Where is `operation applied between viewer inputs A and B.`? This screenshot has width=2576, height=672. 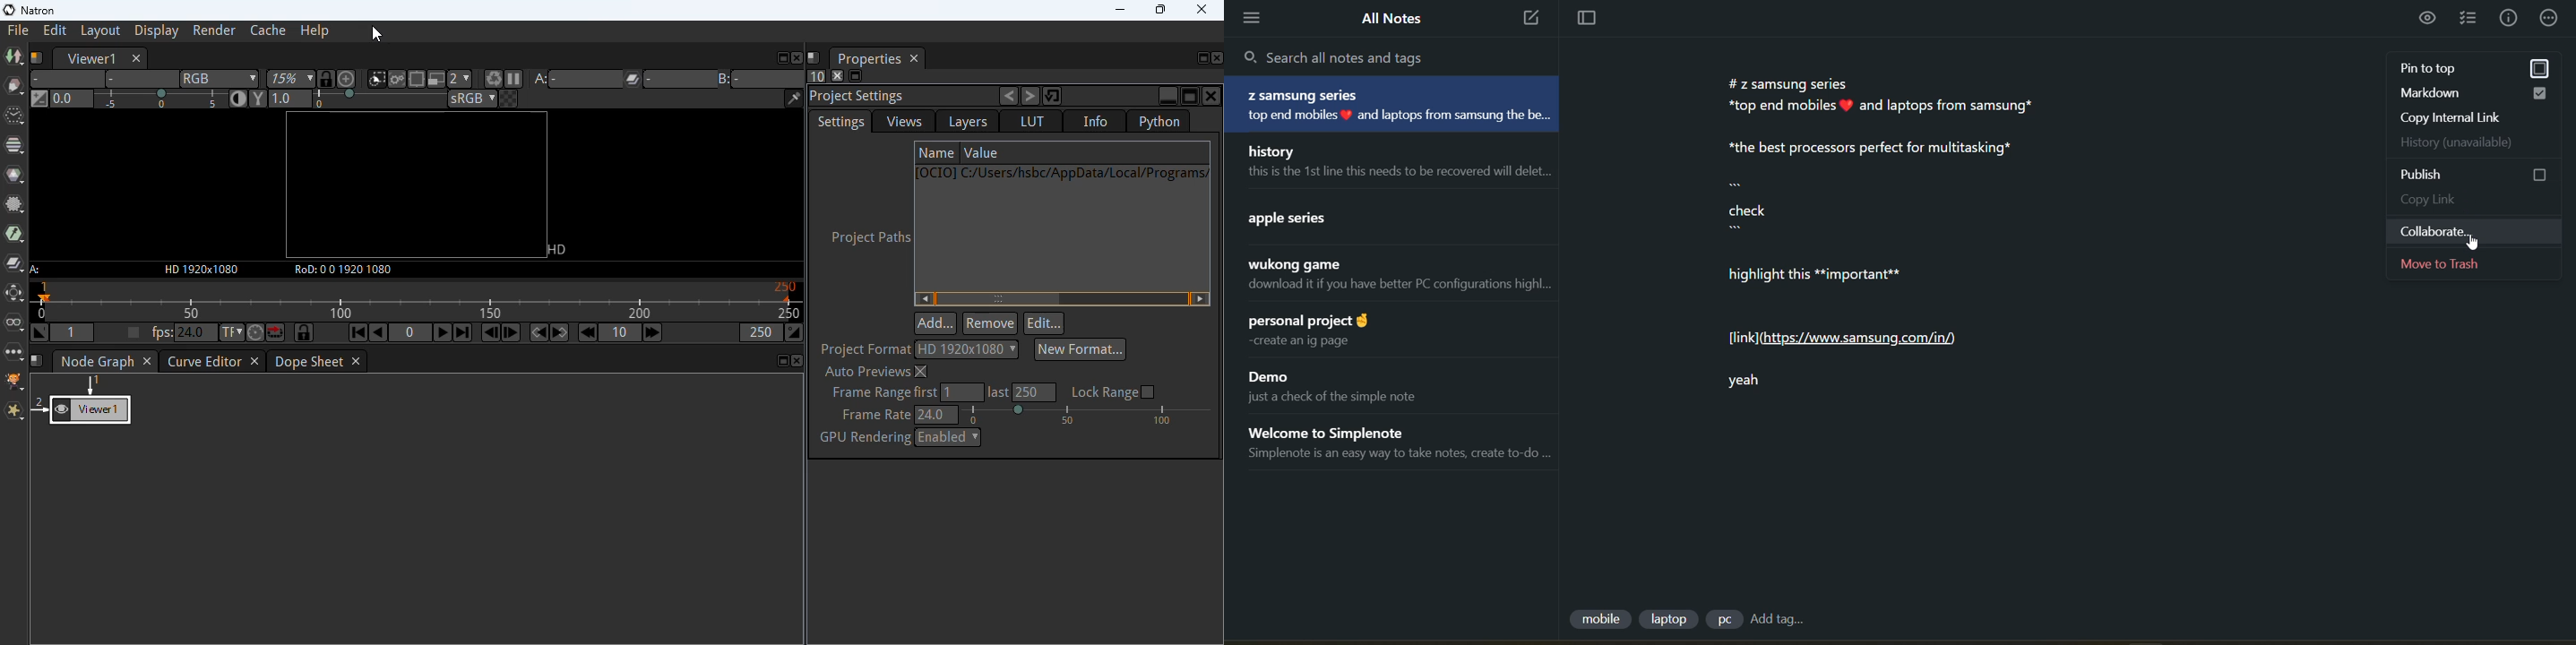 operation applied between viewer inputs A and B. is located at coordinates (669, 78).